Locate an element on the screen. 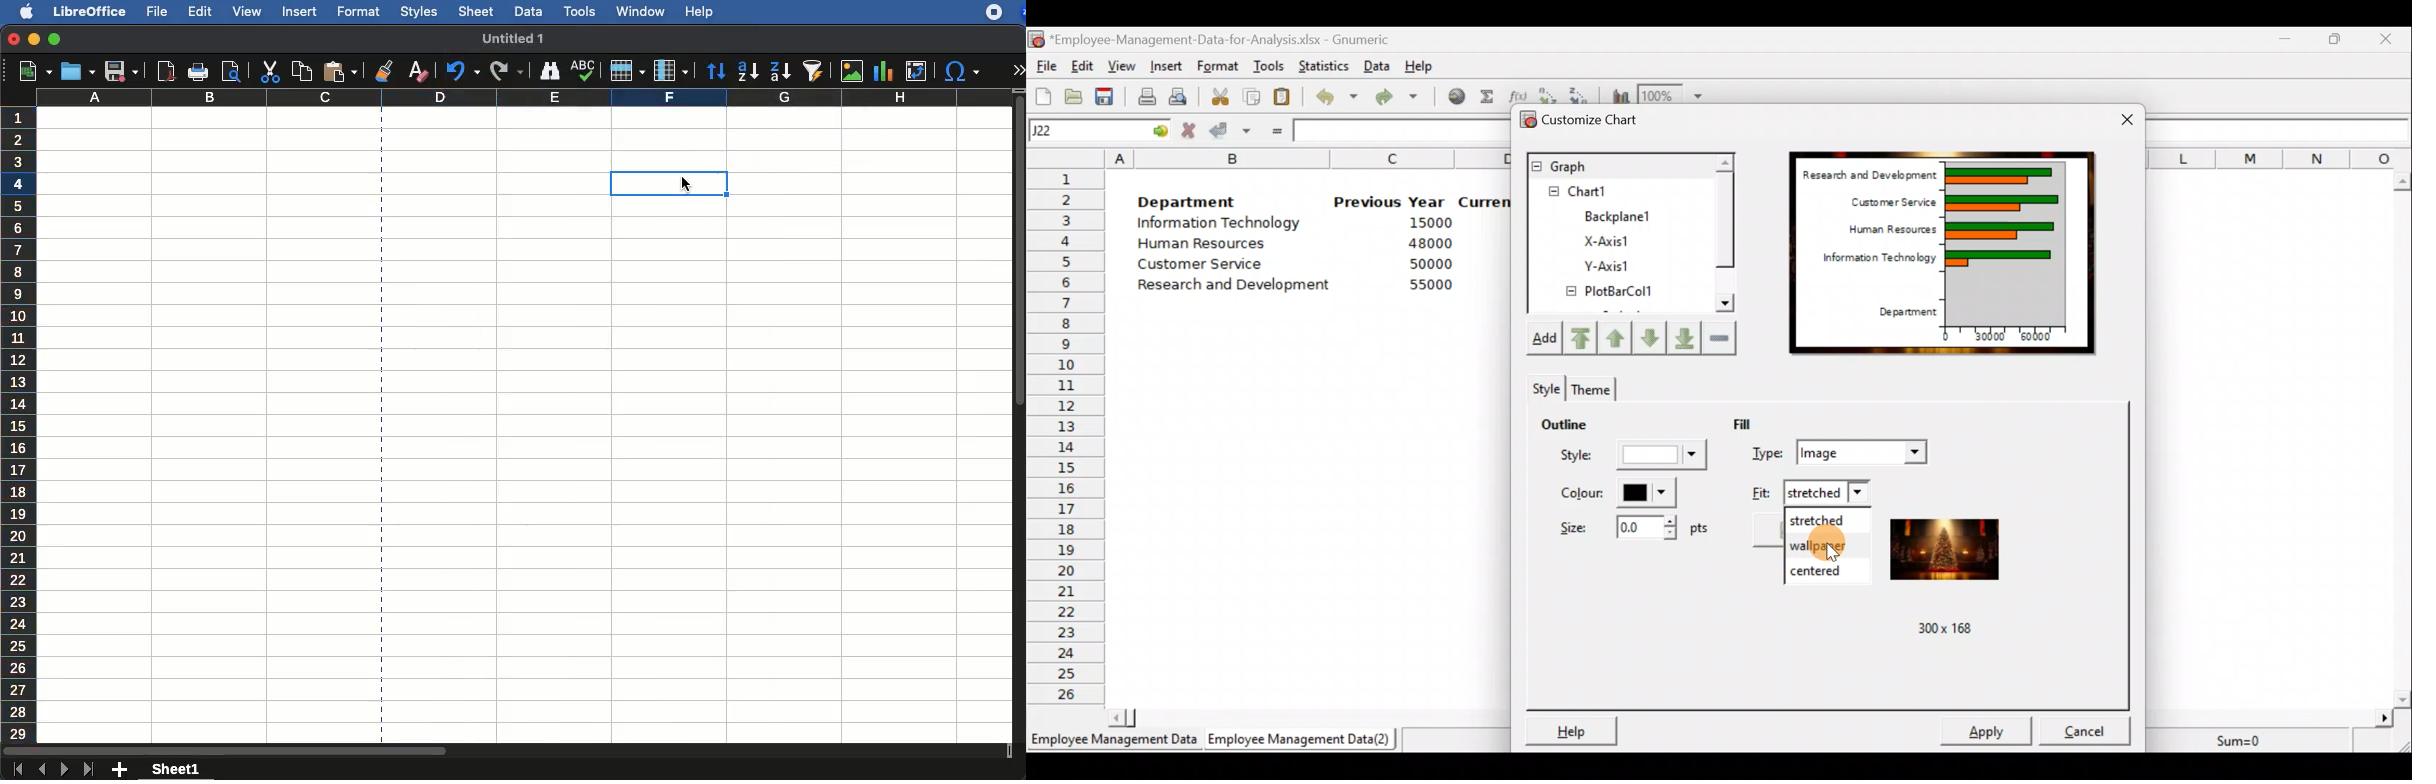 The image size is (2436, 784). clone formatting is located at coordinates (383, 70).